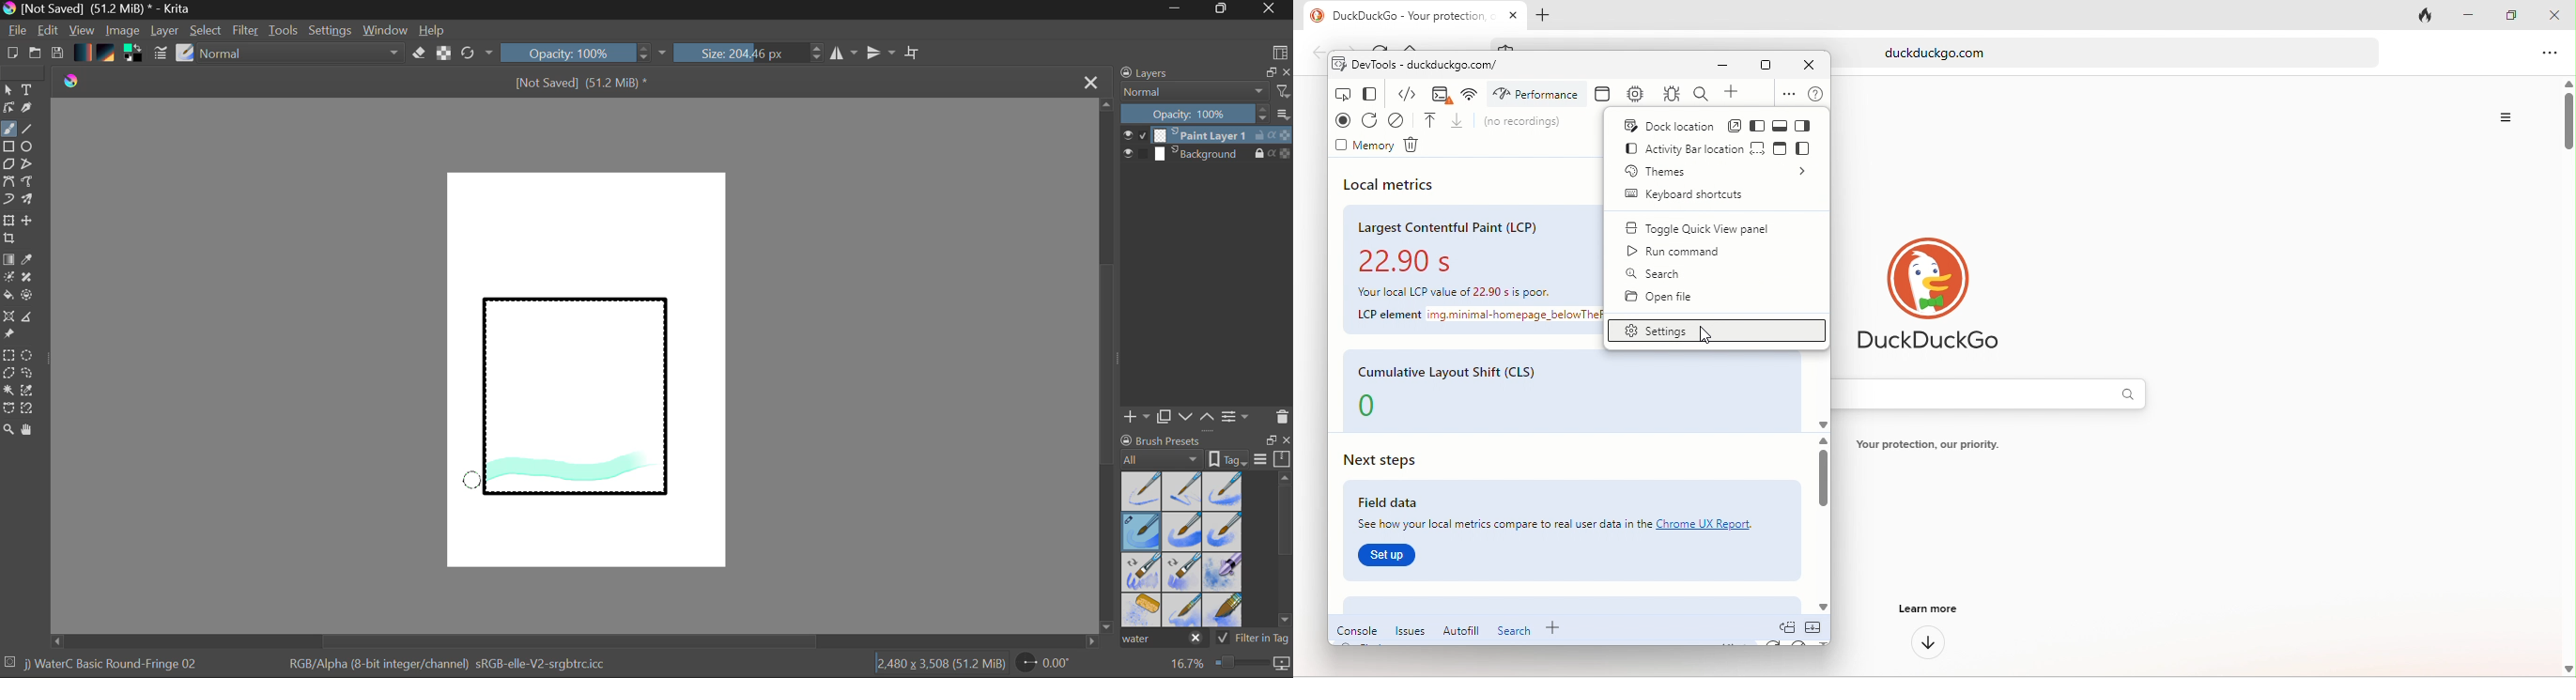 This screenshot has height=700, width=2576. I want to click on Blending Mode, so click(1206, 92).